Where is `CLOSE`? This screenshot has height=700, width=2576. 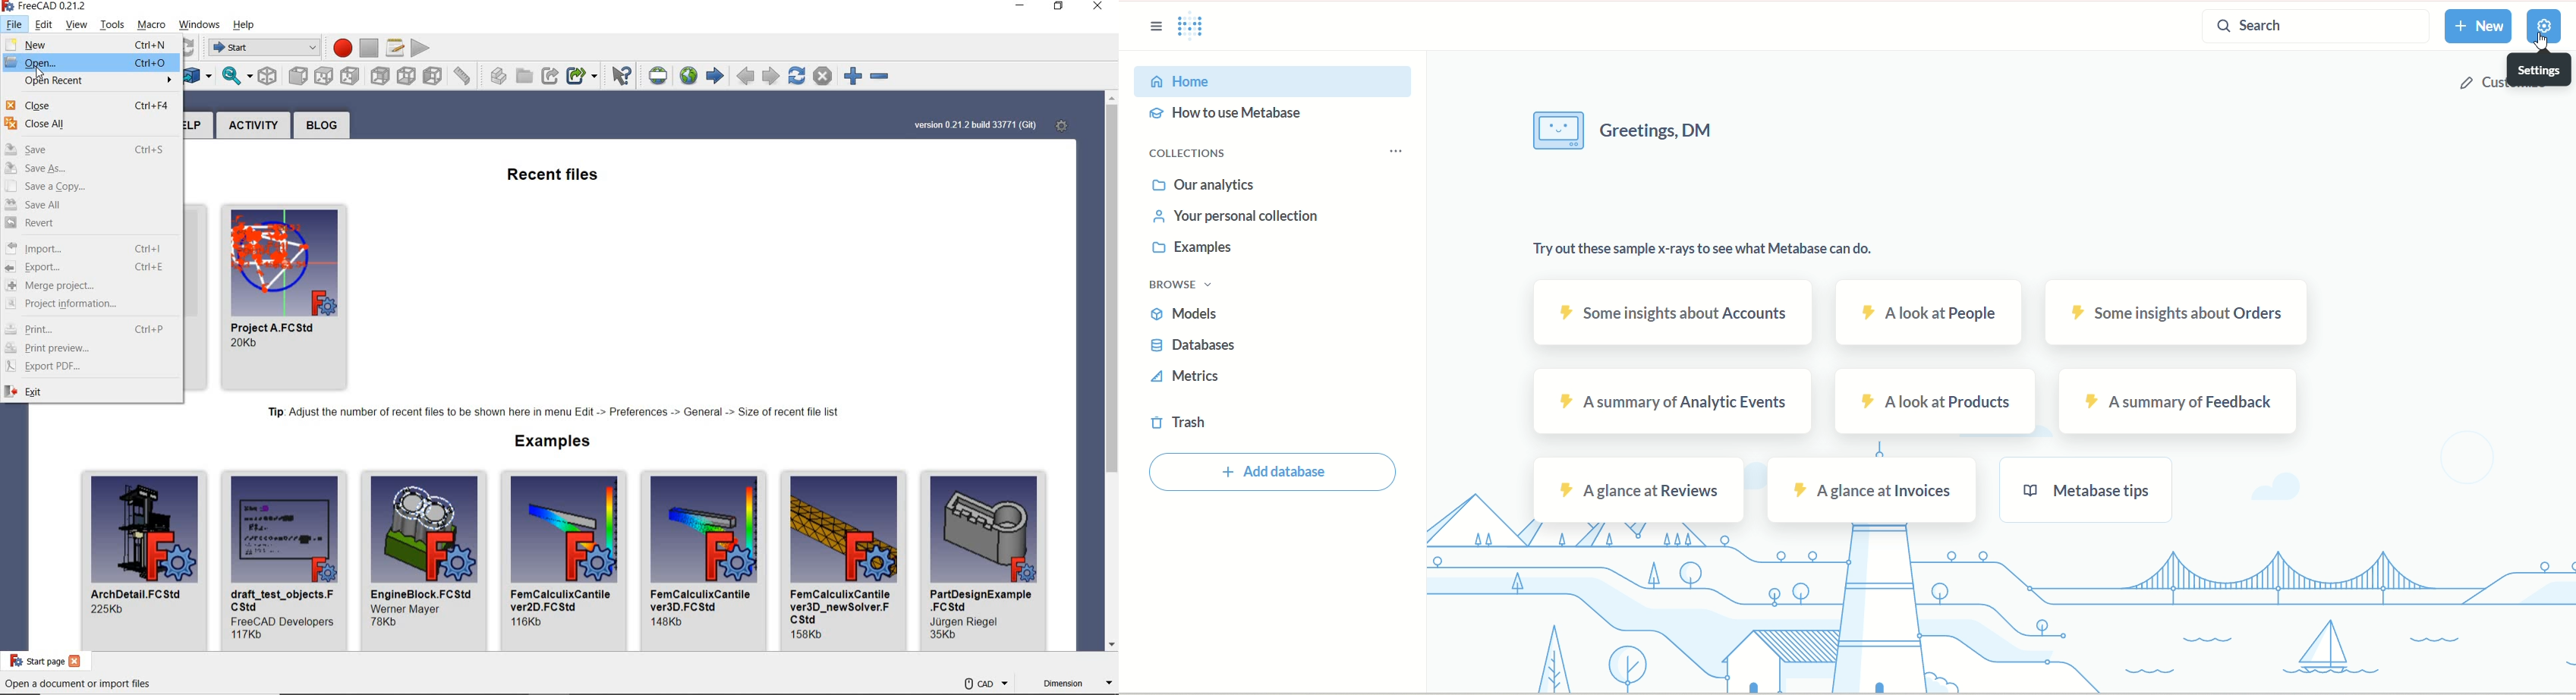 CLOSE is located at coordinates (1097, 7).